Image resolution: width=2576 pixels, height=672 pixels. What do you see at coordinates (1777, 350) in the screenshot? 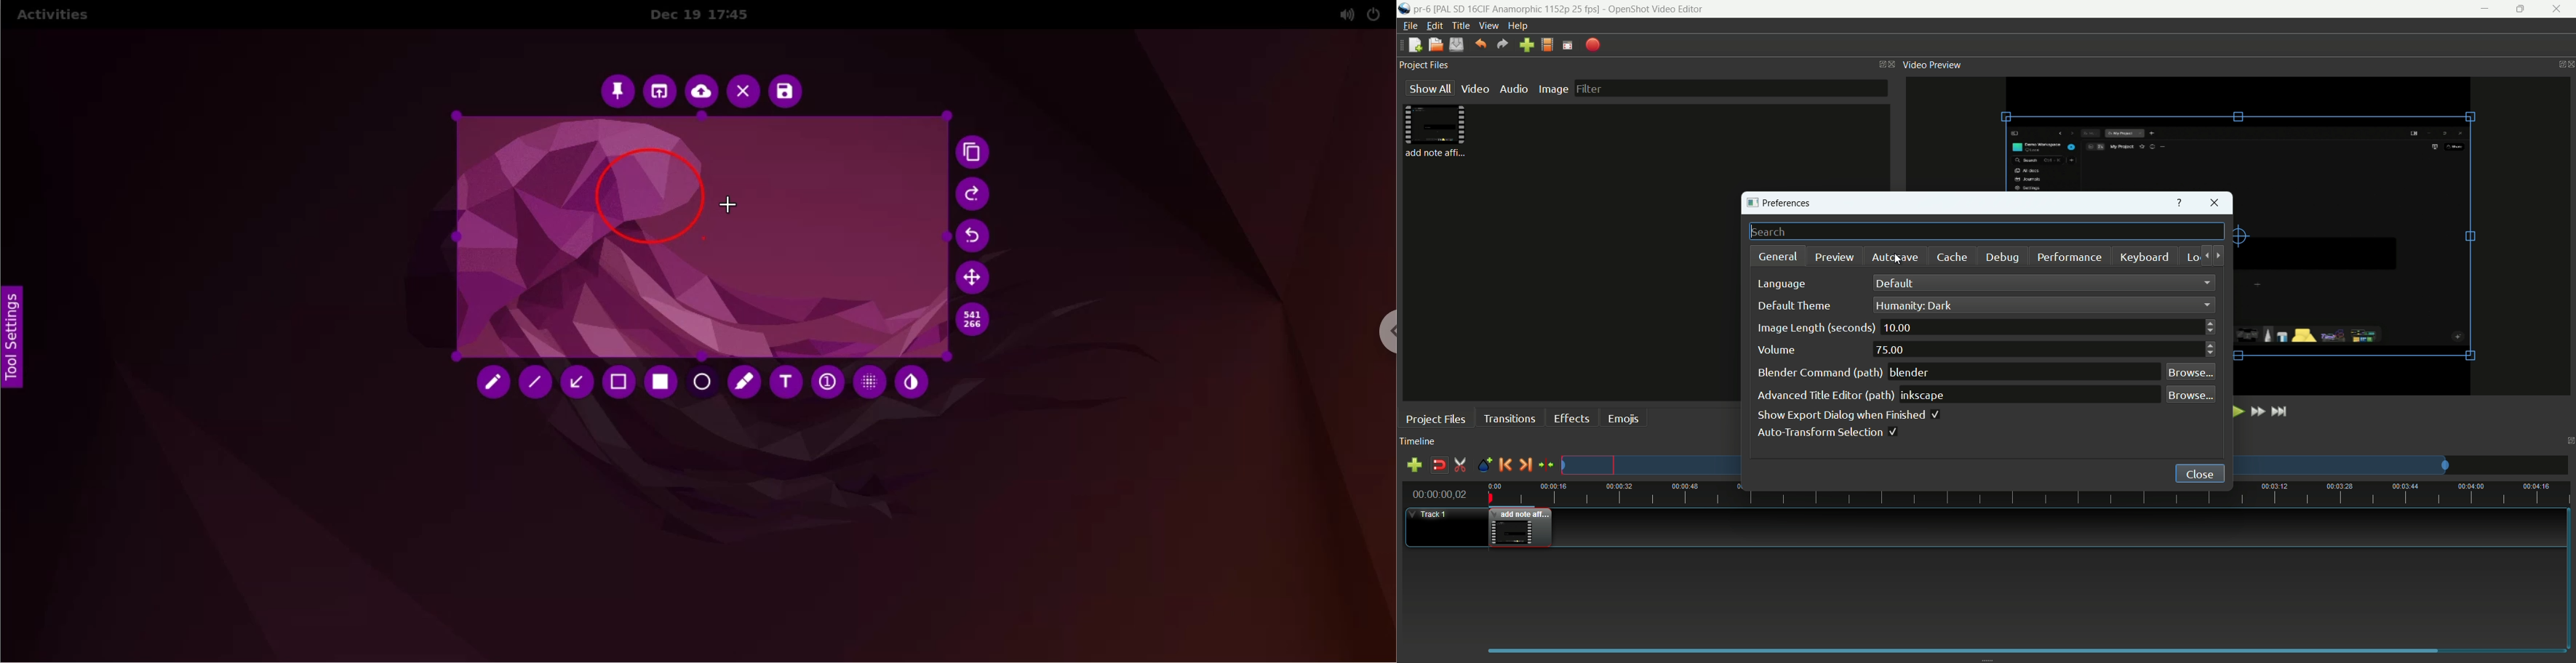
I see `volume` at bounding box center [1777, 350].